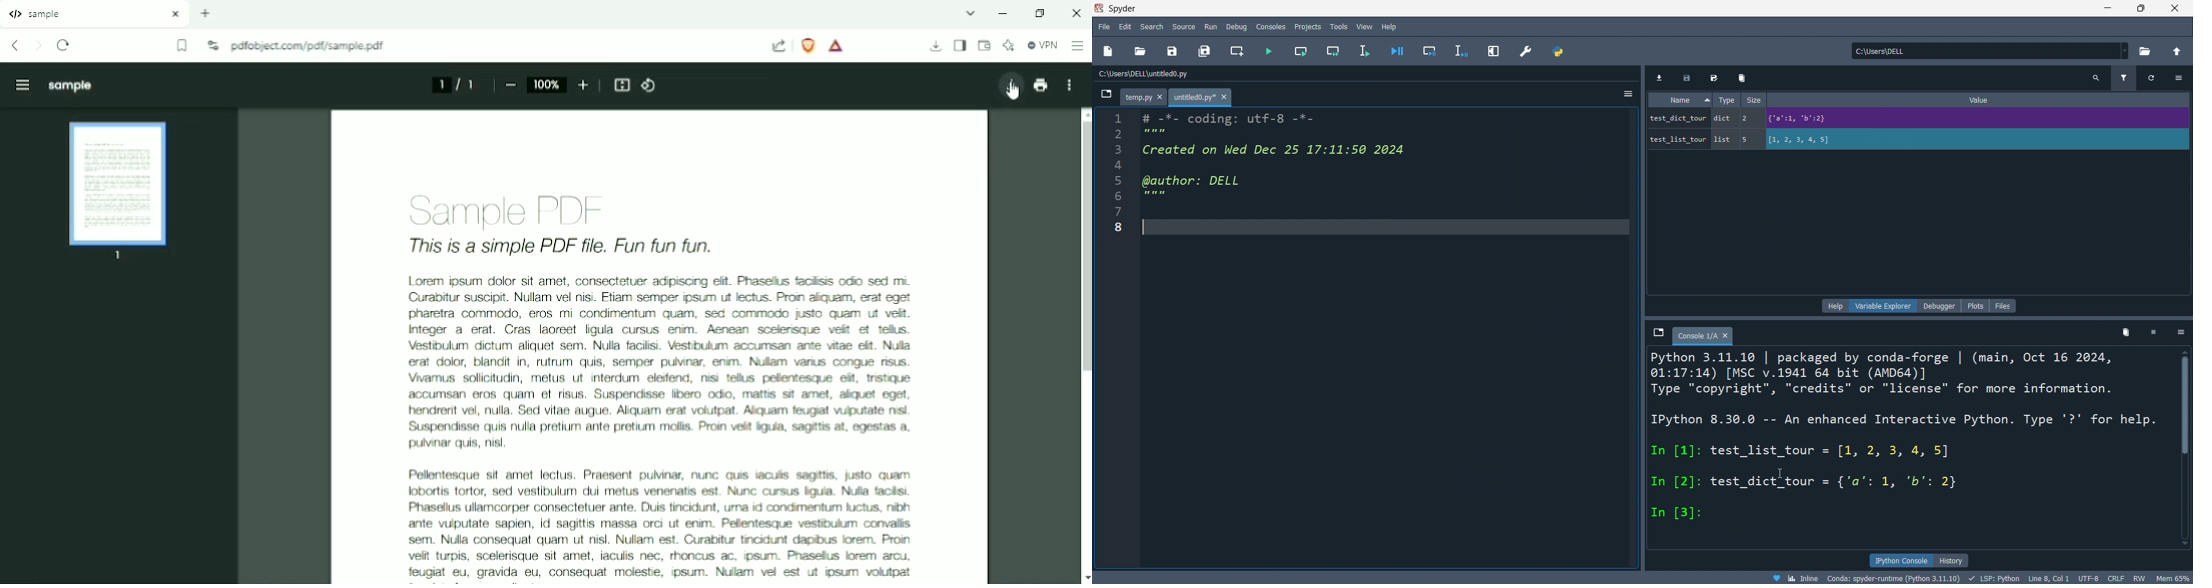 The height and width of the screenshot is (588, 2212). I want to click on Inline, so click(1799, 577).